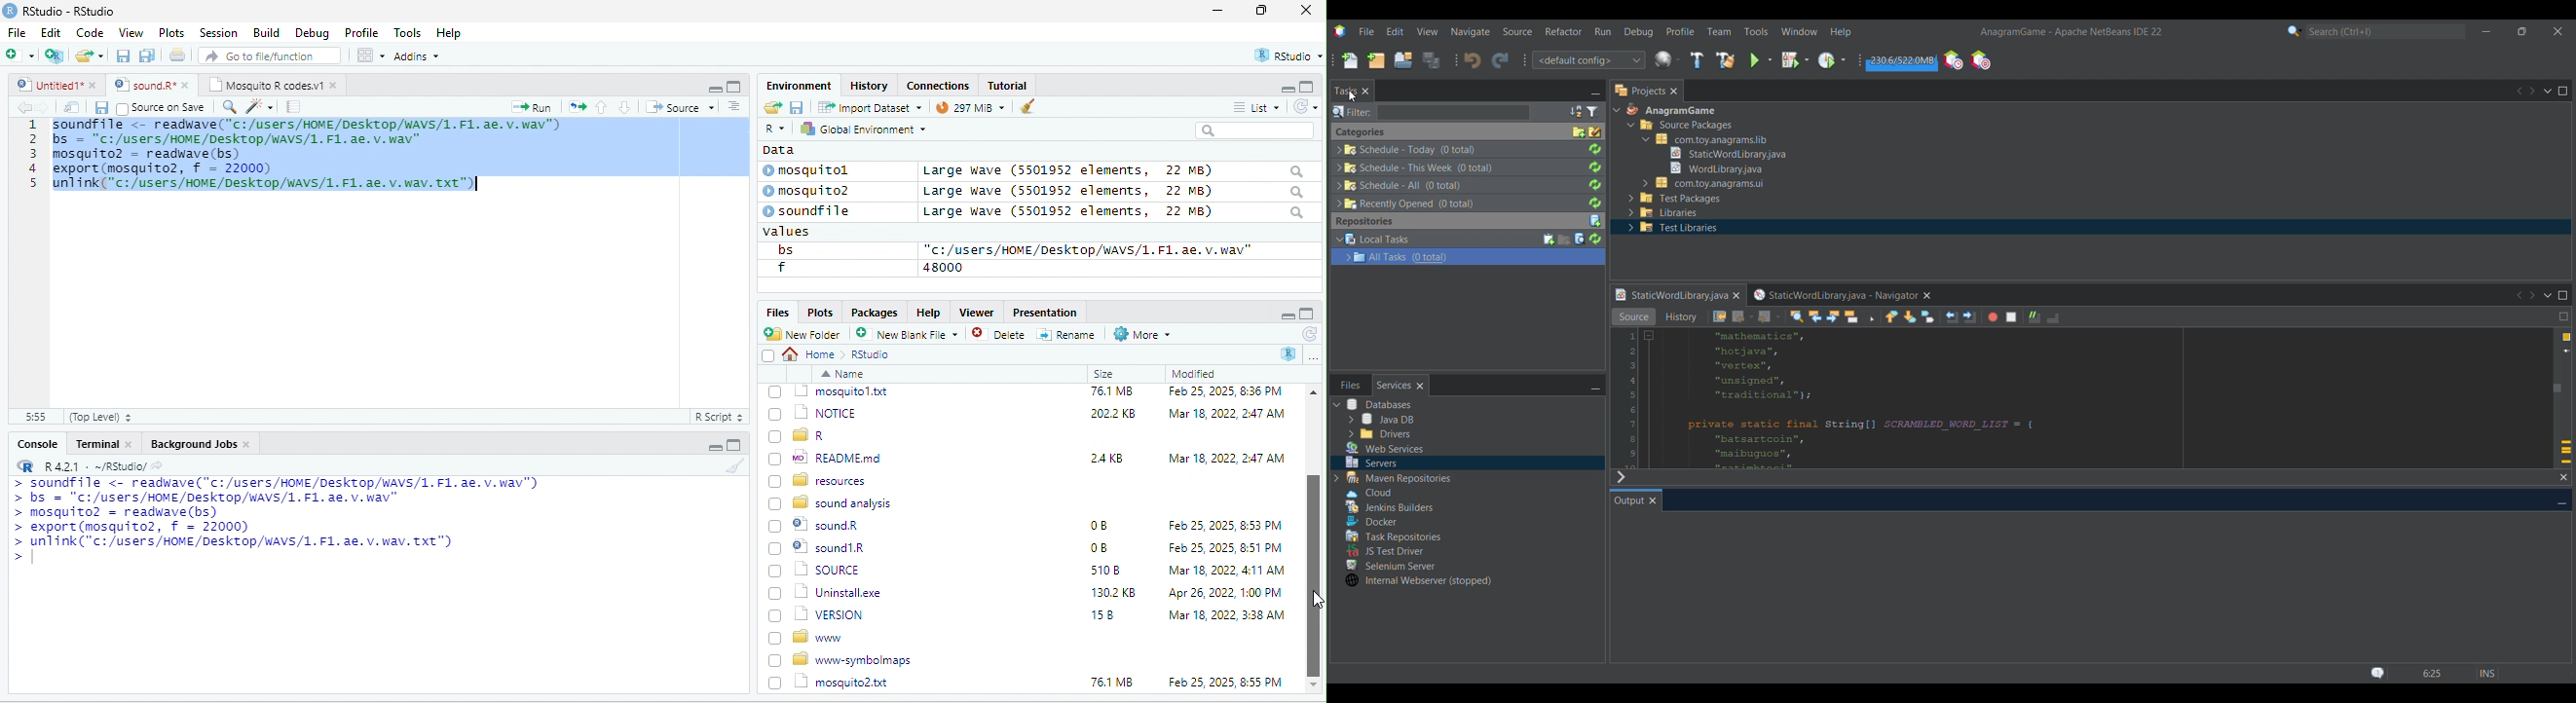  Describe the element at coordinates (104, 443) in the screenshot. I see `Terminal` at that location.